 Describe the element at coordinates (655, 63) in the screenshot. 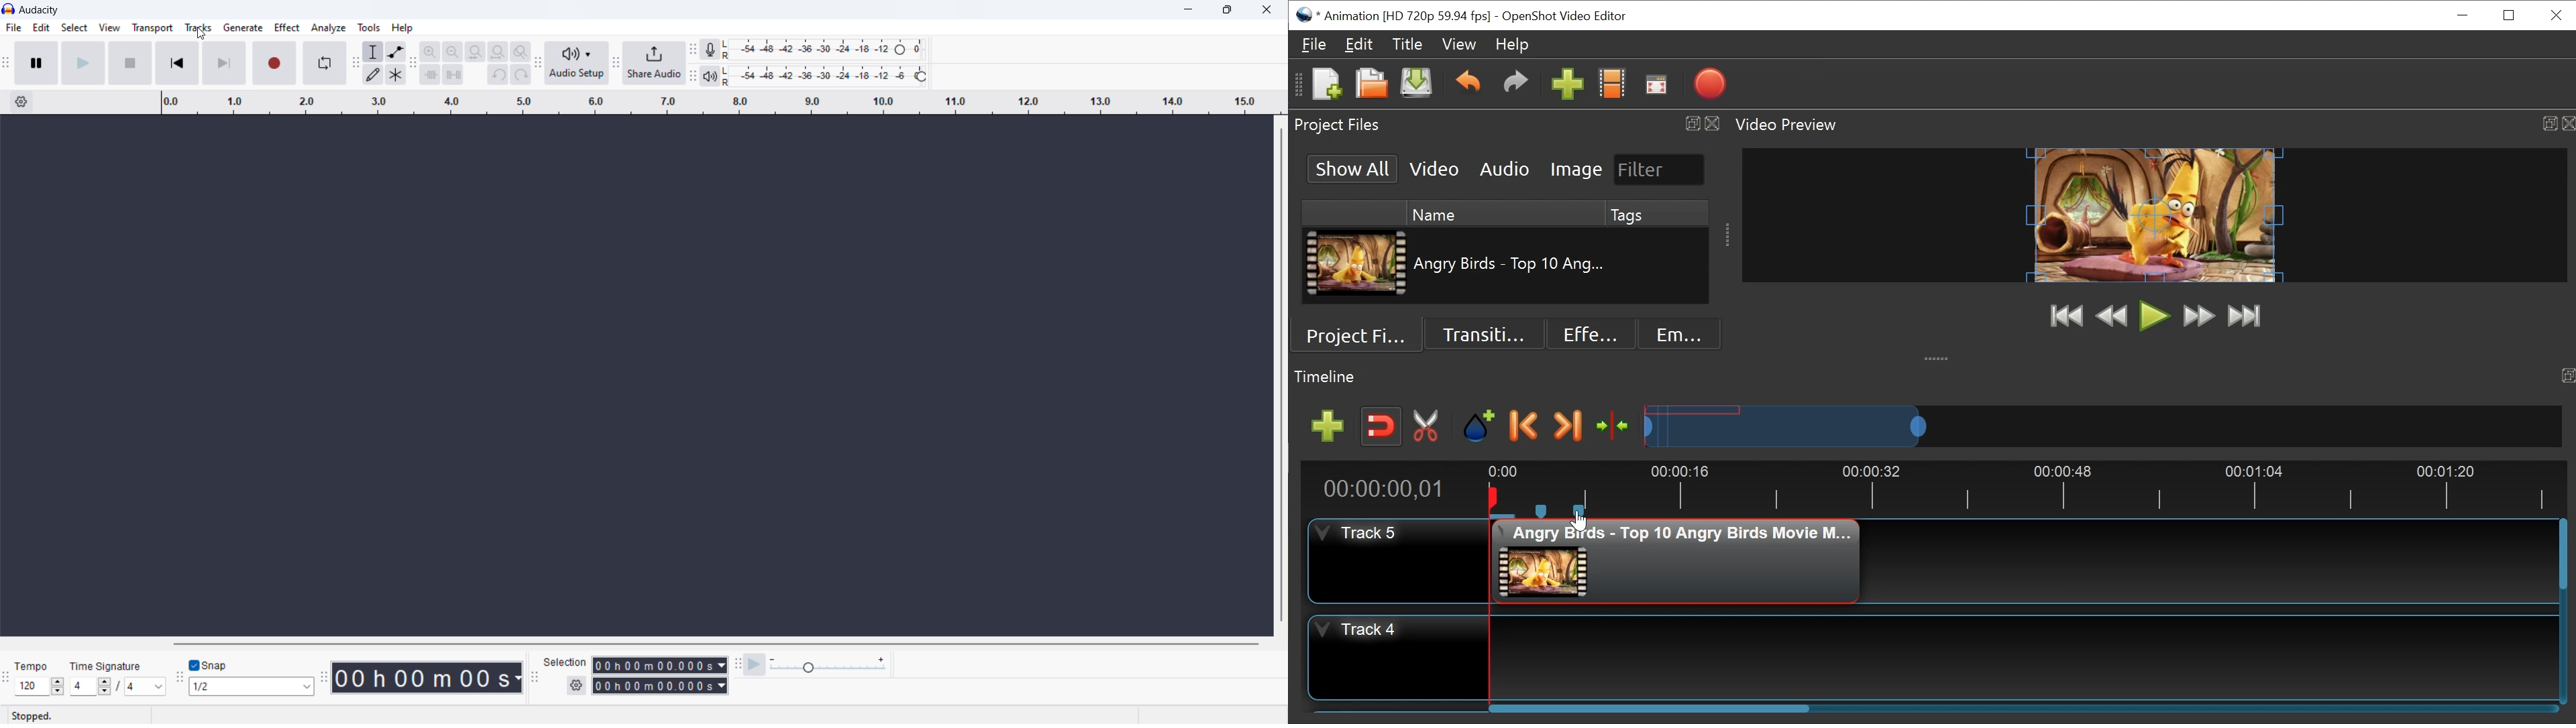

I see `share audio` at that location.